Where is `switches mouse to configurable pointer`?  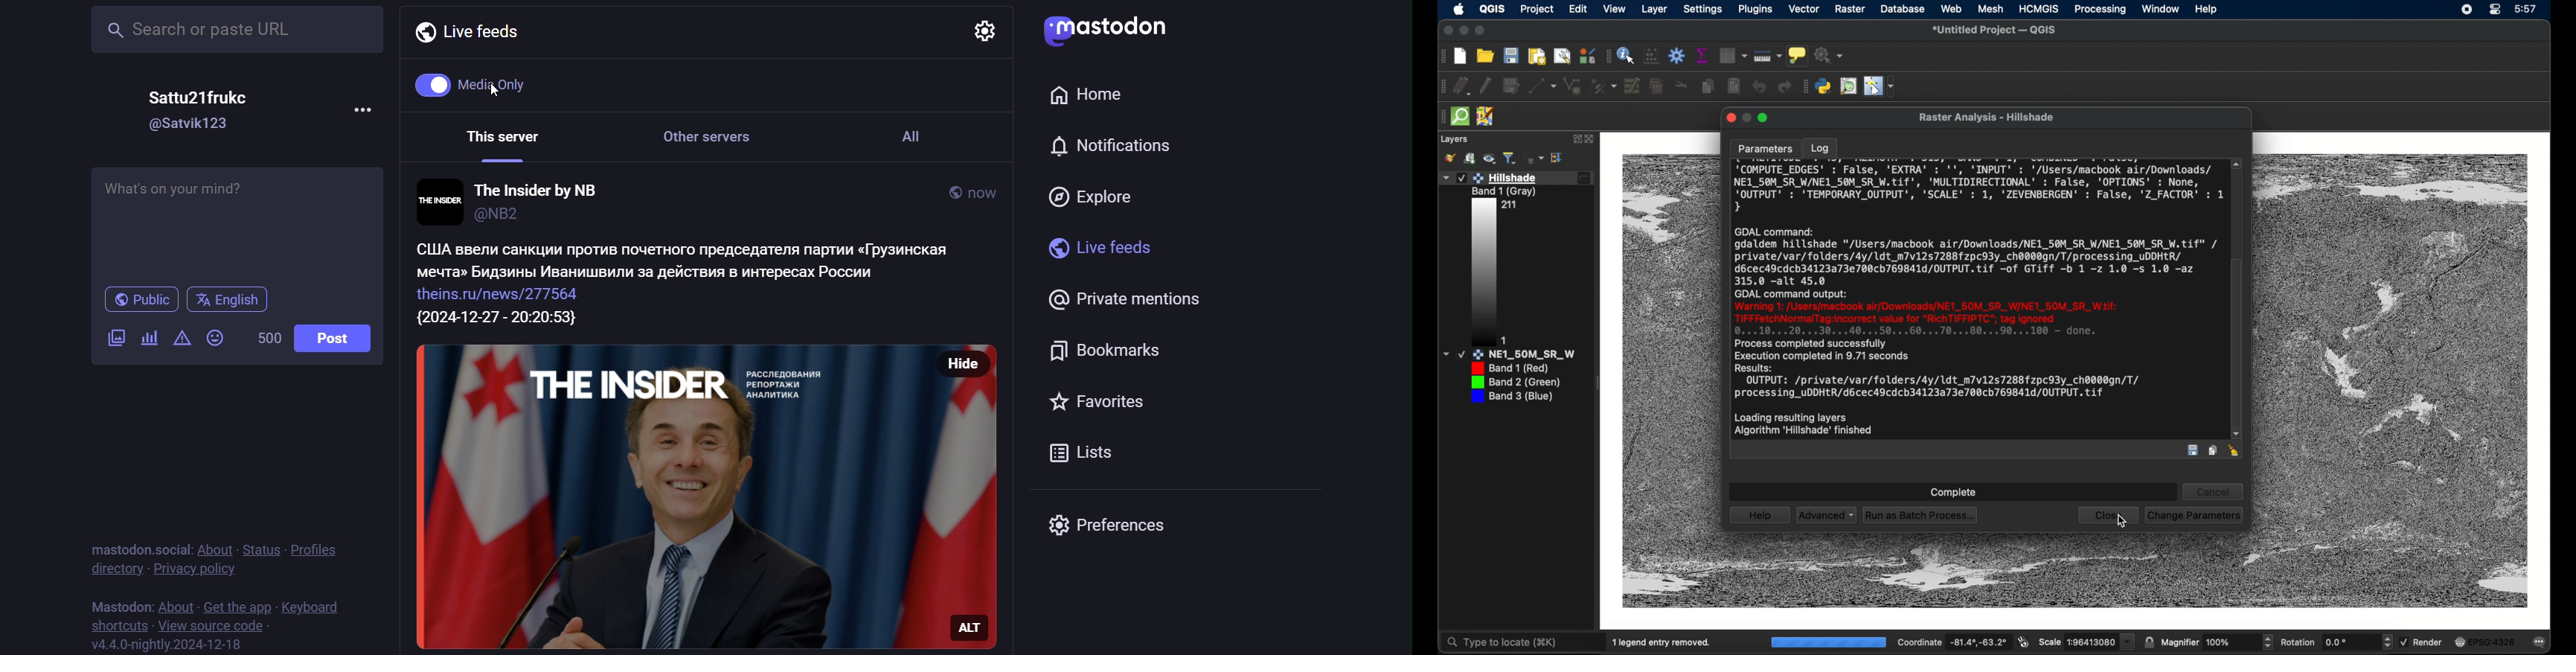 switches mouse to configurable pointer is located at coordinates (1880, 87).